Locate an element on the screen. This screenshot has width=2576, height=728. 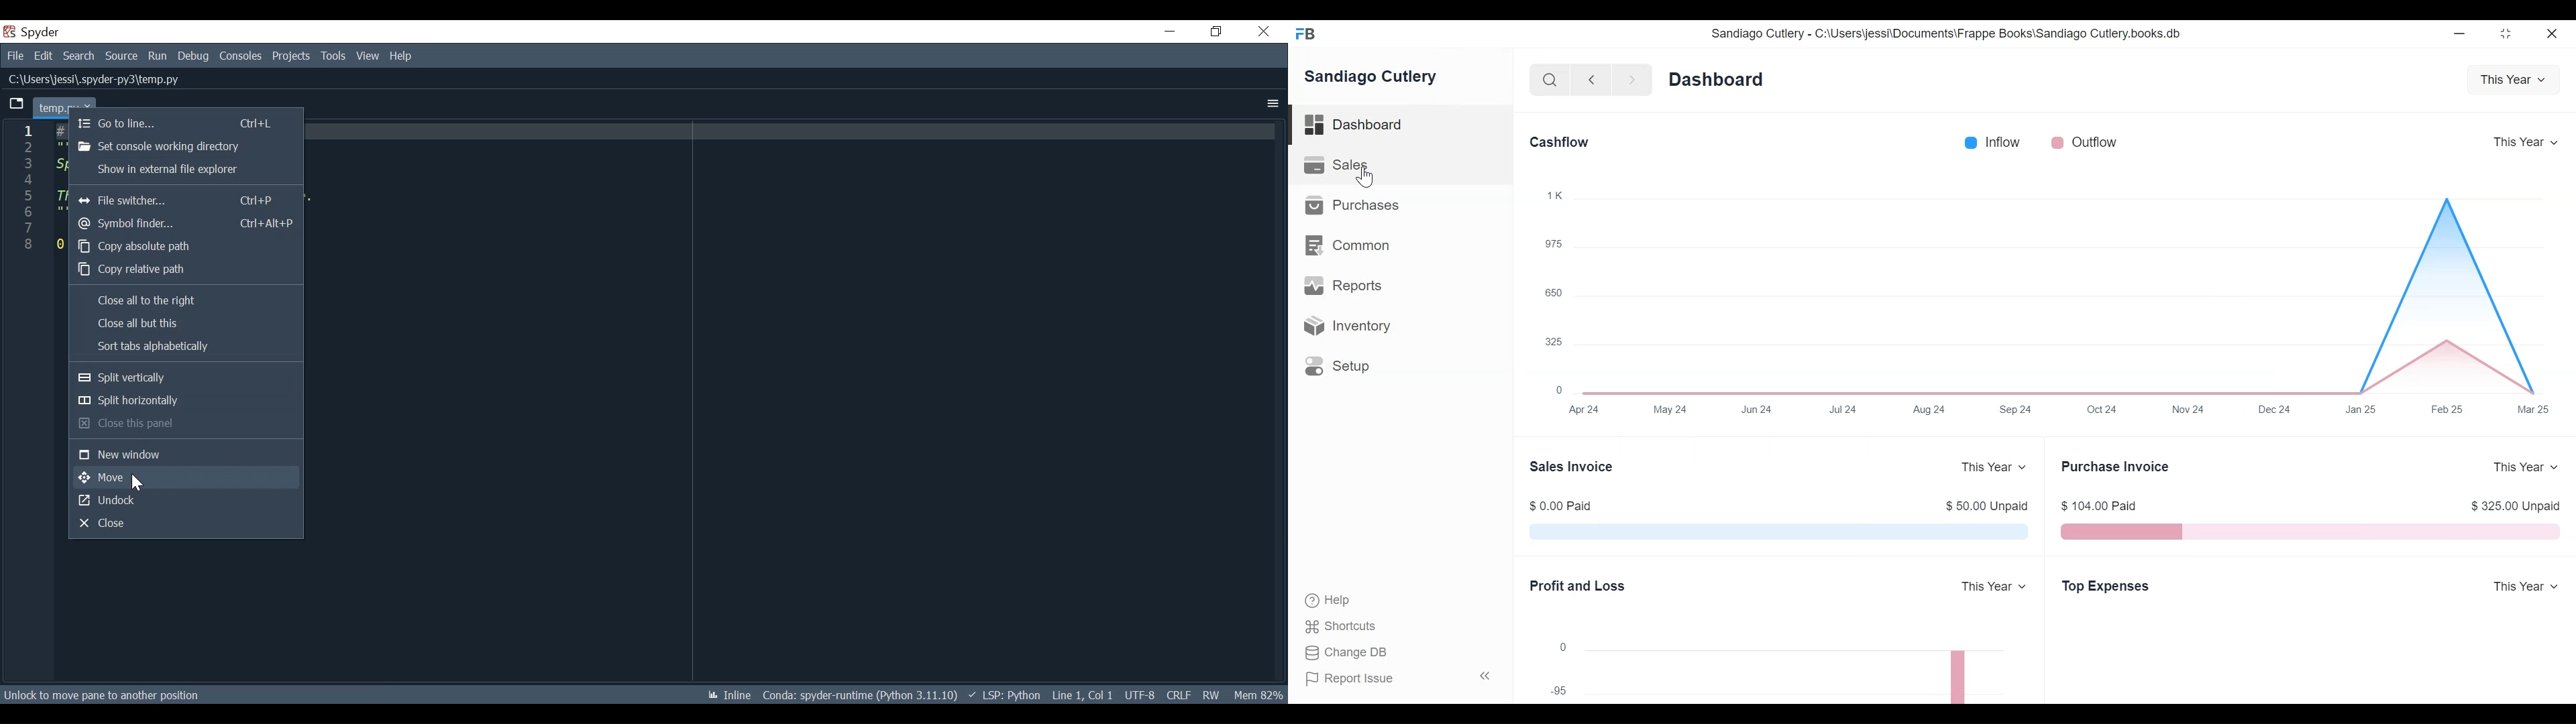
Profit and Loss is located at coordinates (1578, 586).